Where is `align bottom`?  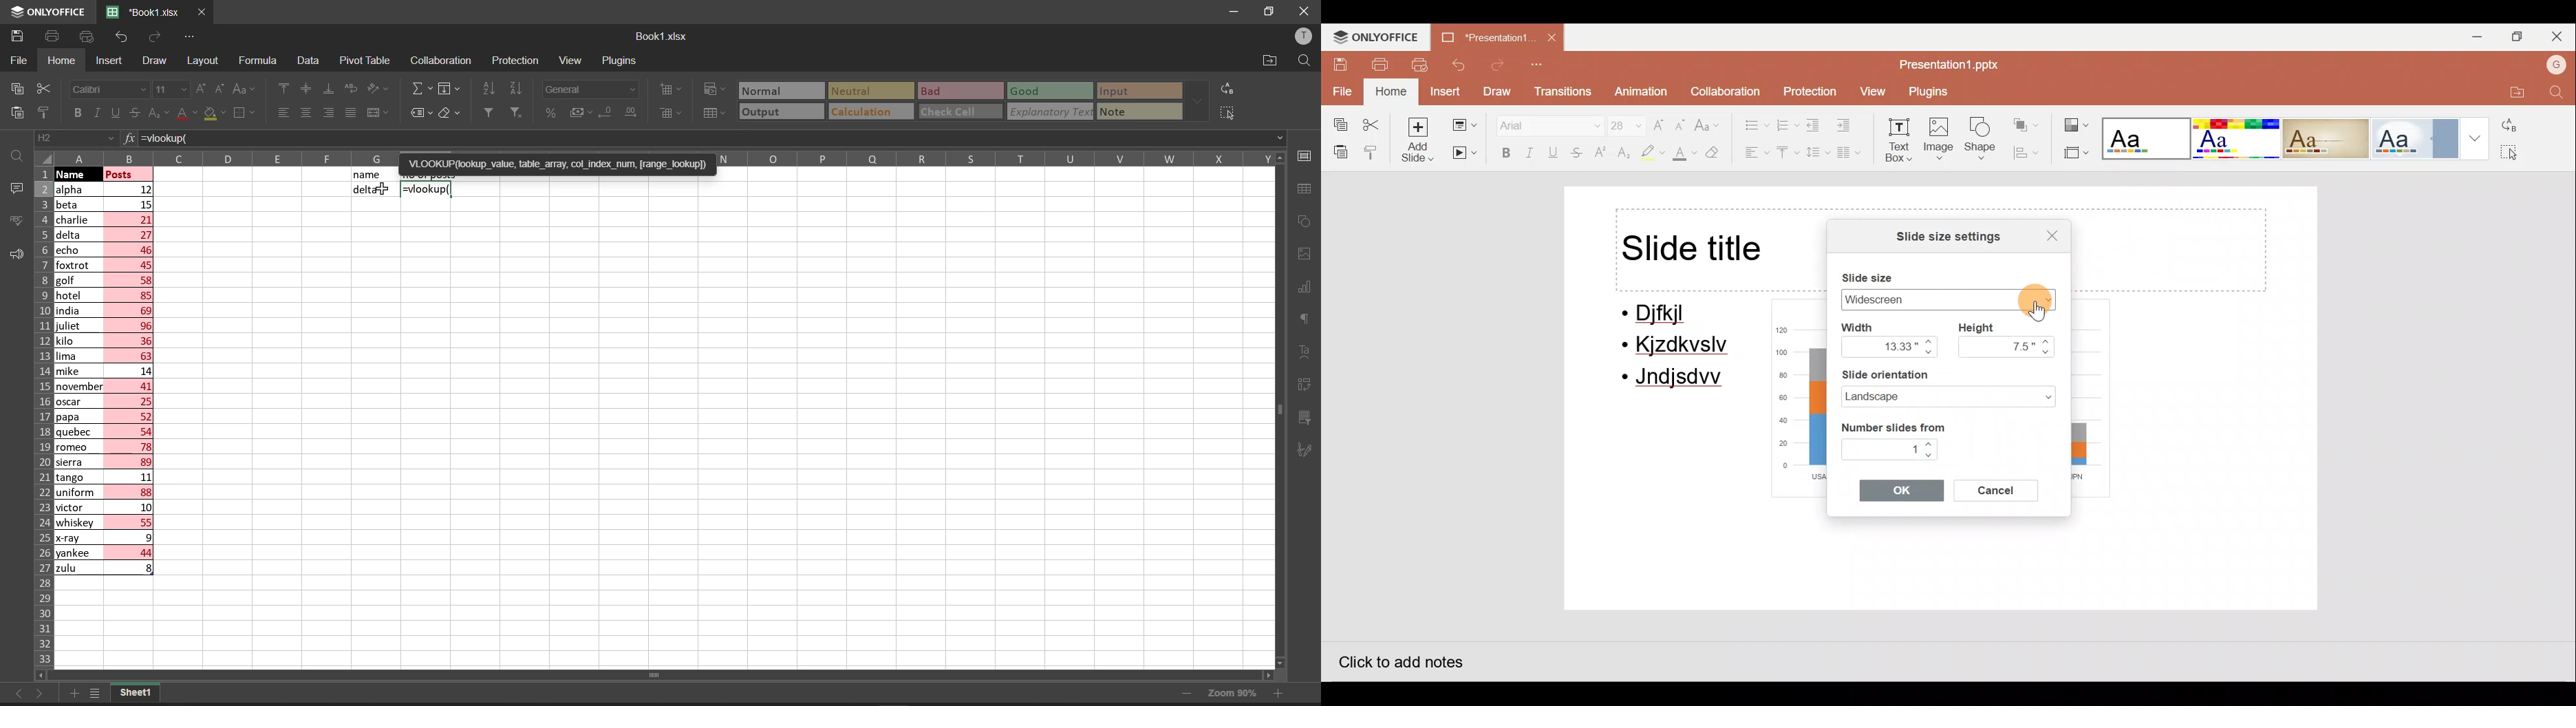
align bottom is located at coordinates (328, 88).